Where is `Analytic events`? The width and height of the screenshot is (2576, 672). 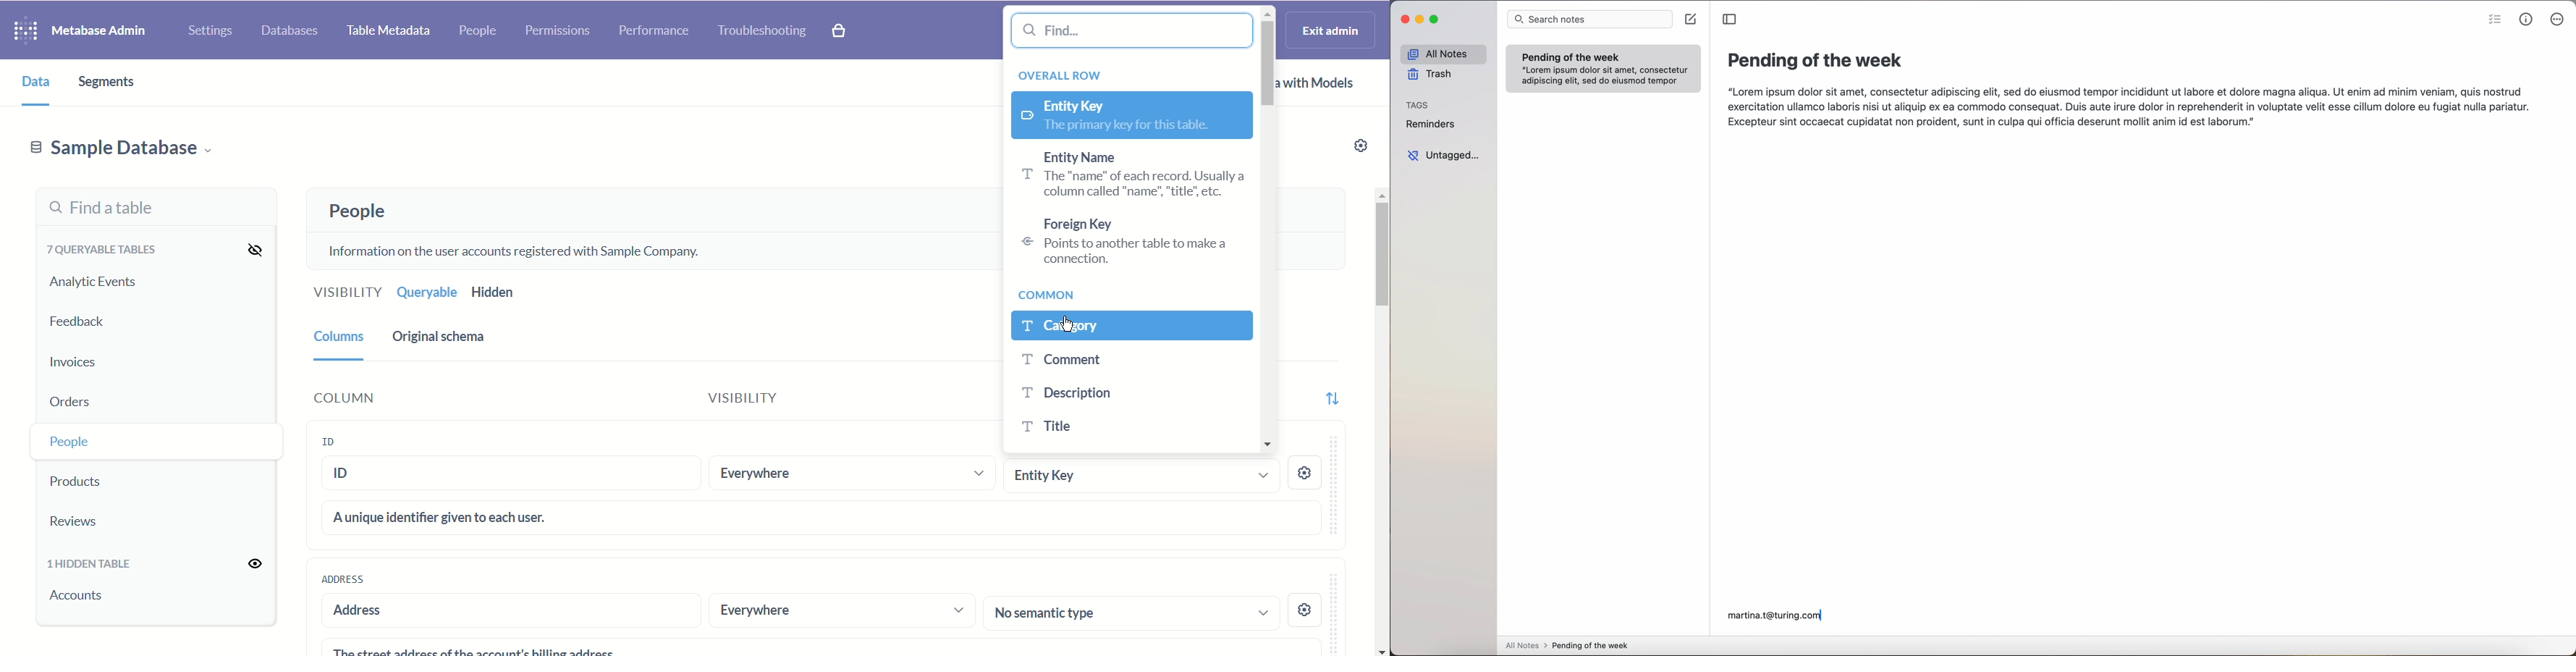 Analytic events is located at coordinates (92, 282).